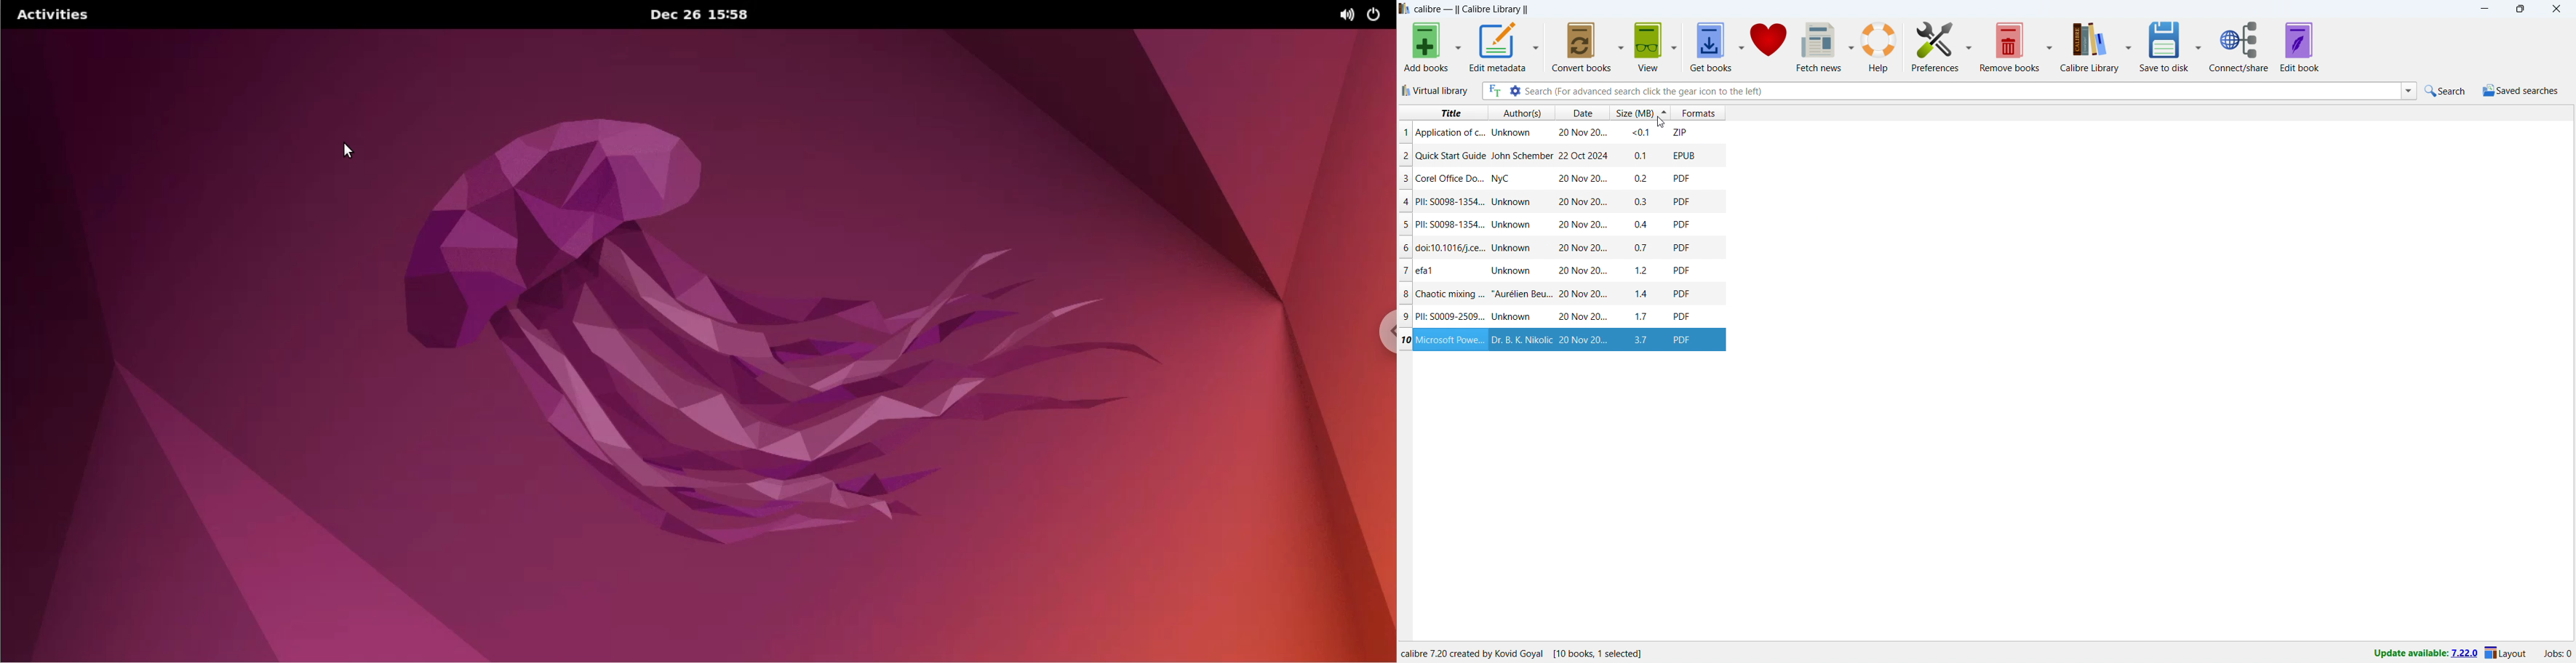 This screenshot has height=672, width=2576. What do you see at coordinates (1583, 294) in the screenshot?
I see `date` at bounding box center [1583, 294].